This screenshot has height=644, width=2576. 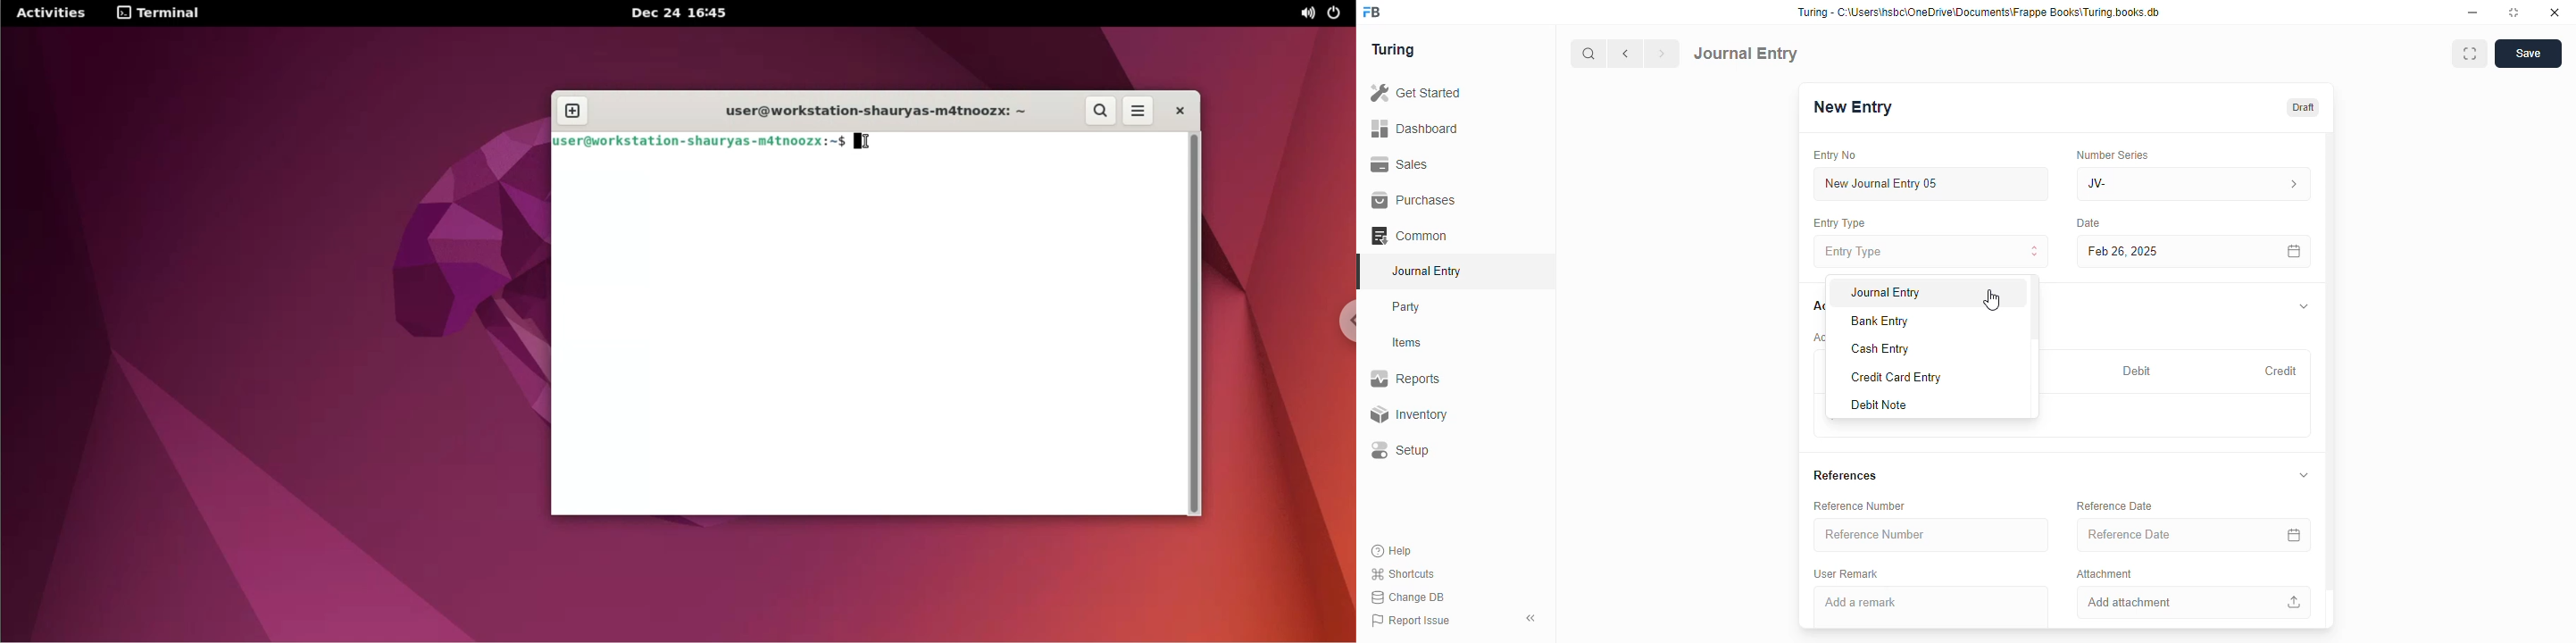 I want to click on credit, so click(x=2282, y=371).